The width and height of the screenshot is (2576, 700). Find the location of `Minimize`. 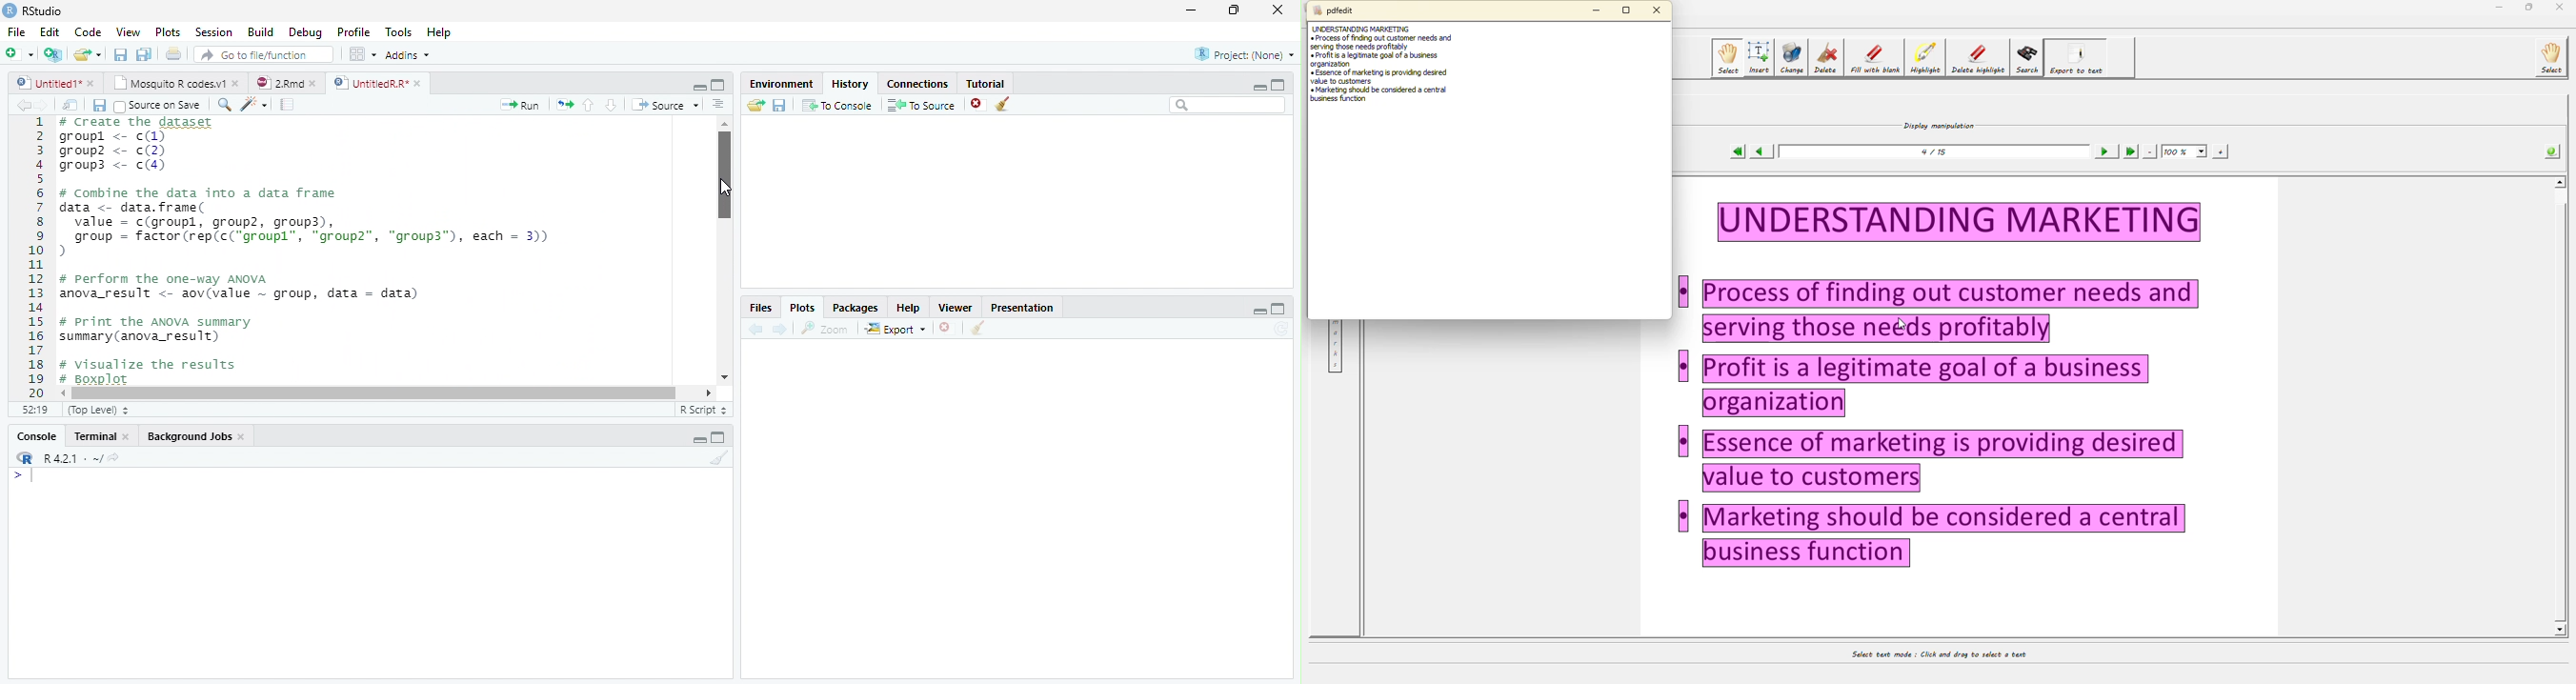

Minimize is located at coordinates (699, 441).